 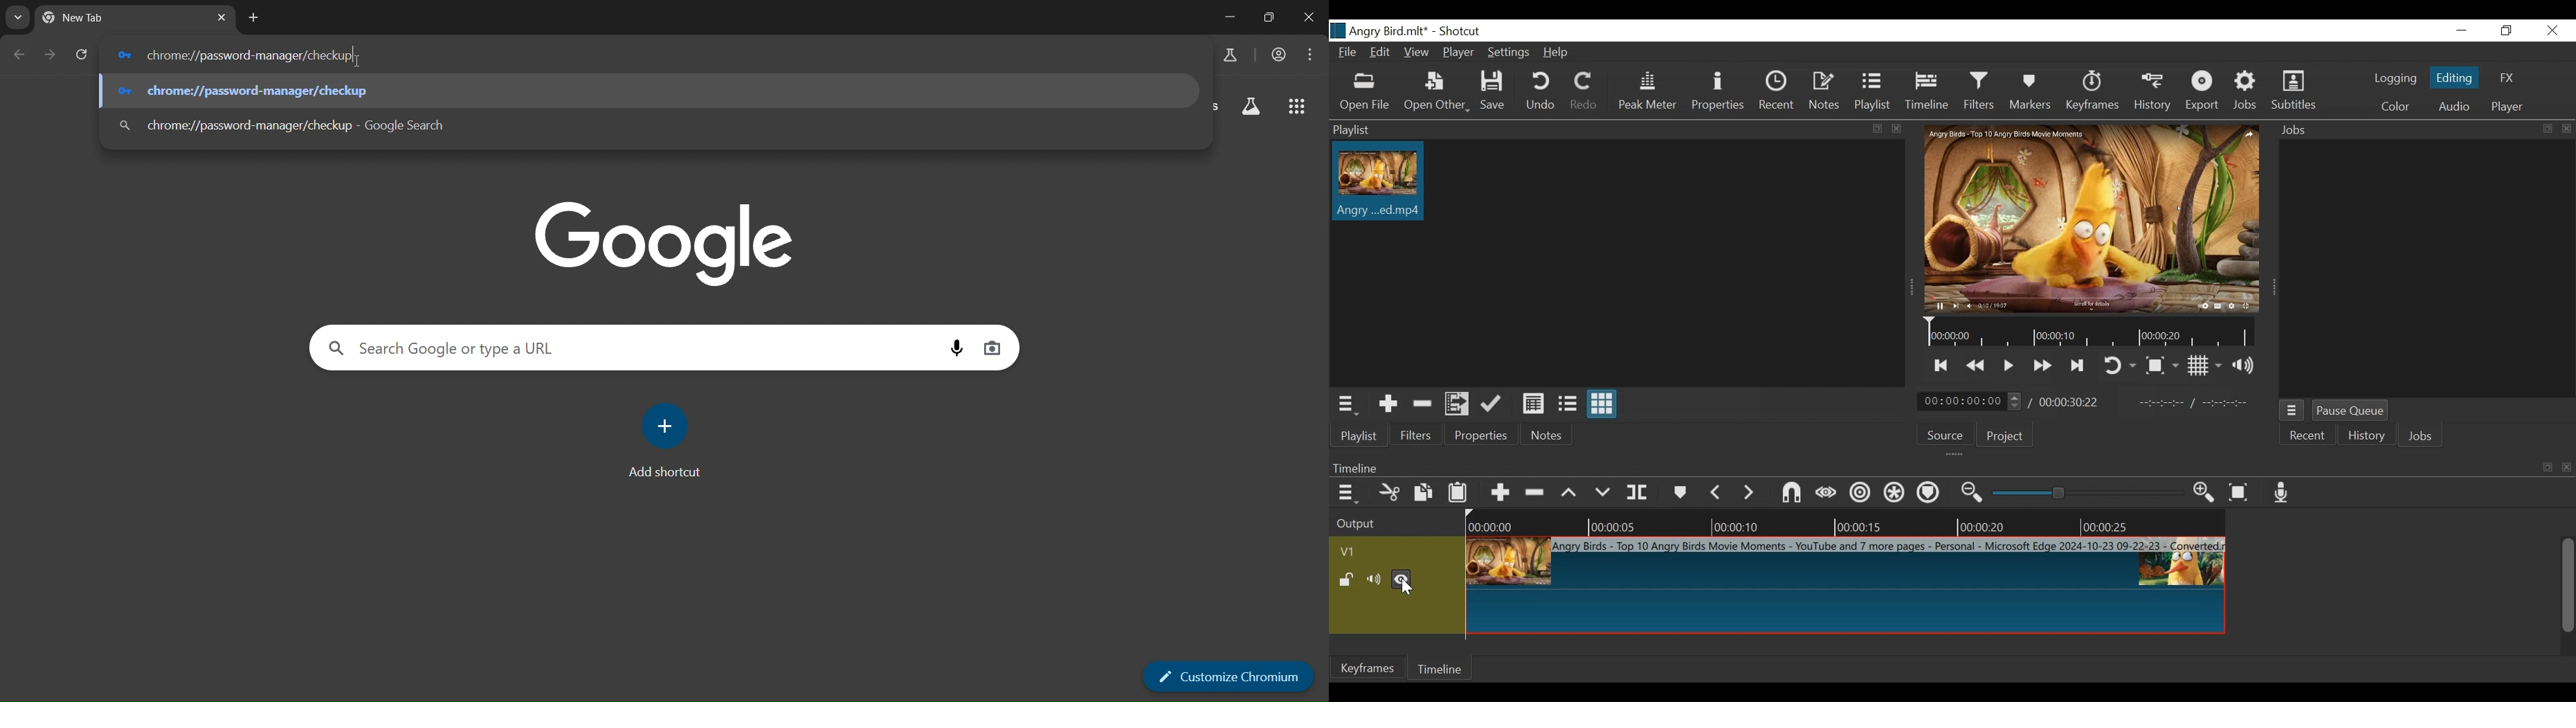 What do you see at coordinates (2562, 598) in the screenshot?
I see `vertical scroll bar` at bounding box center [2562, 598].